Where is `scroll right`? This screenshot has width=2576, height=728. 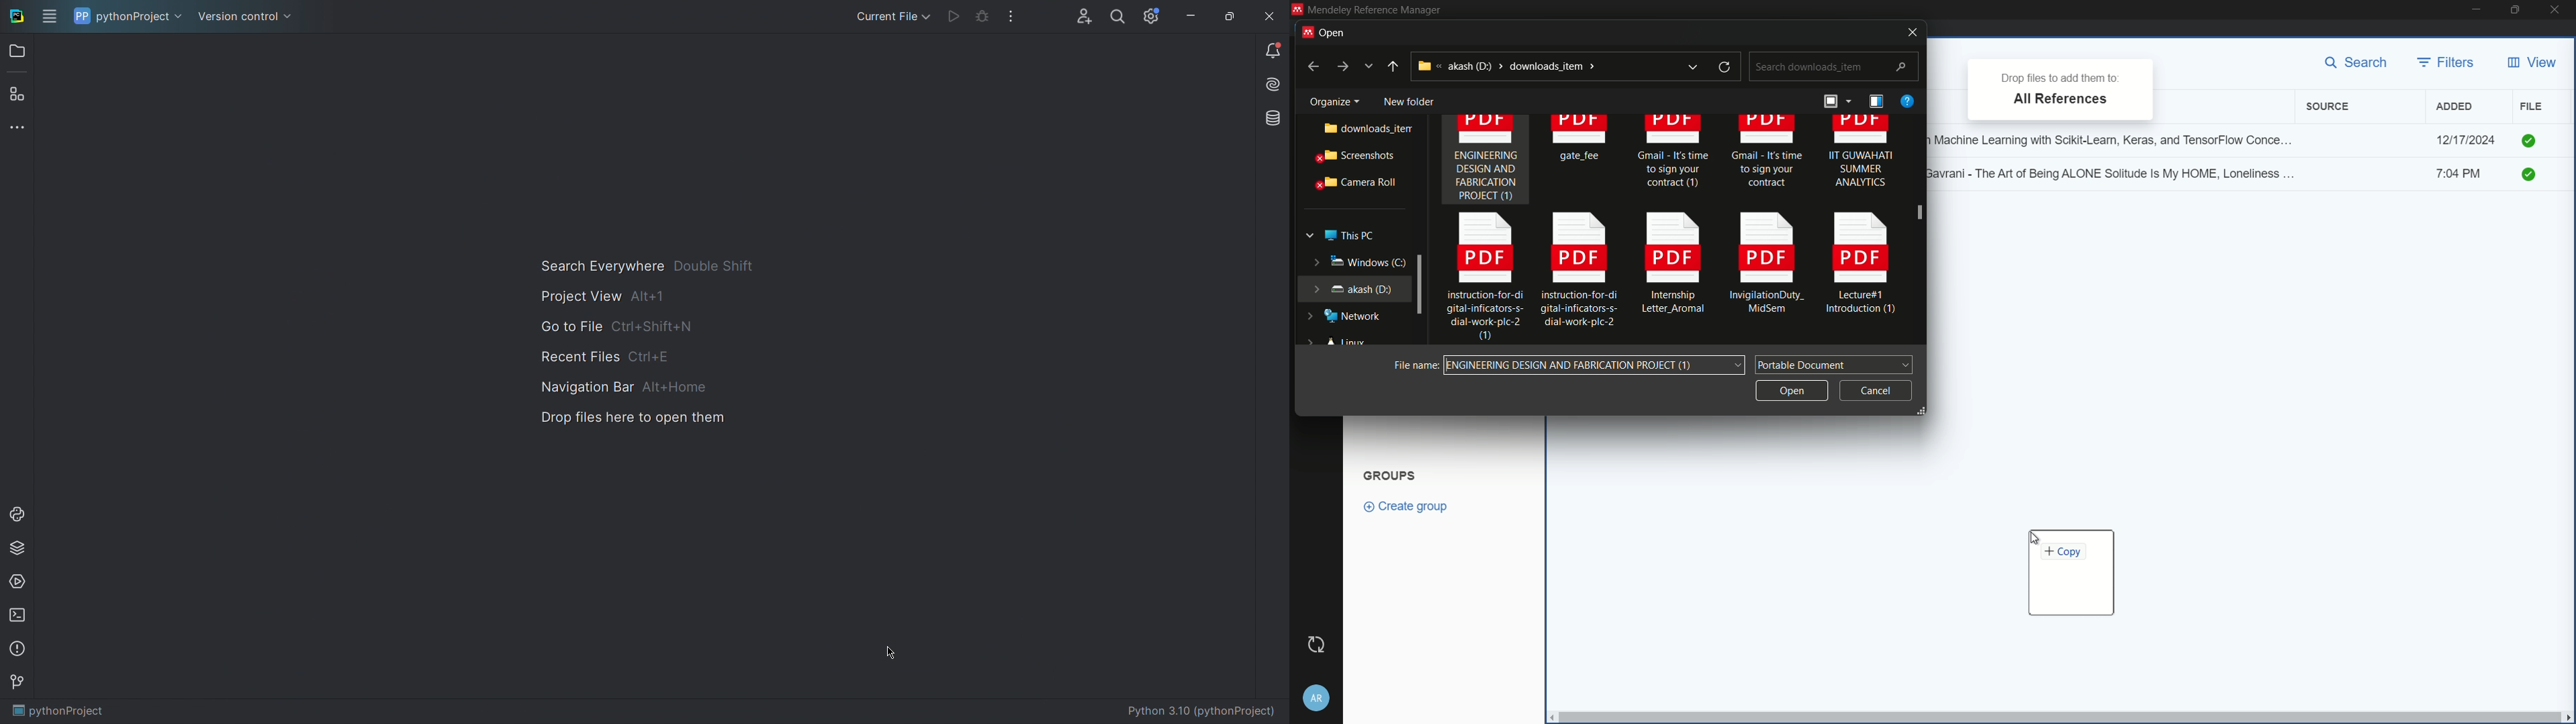 scroll right is located at coordinates (2568, 717).